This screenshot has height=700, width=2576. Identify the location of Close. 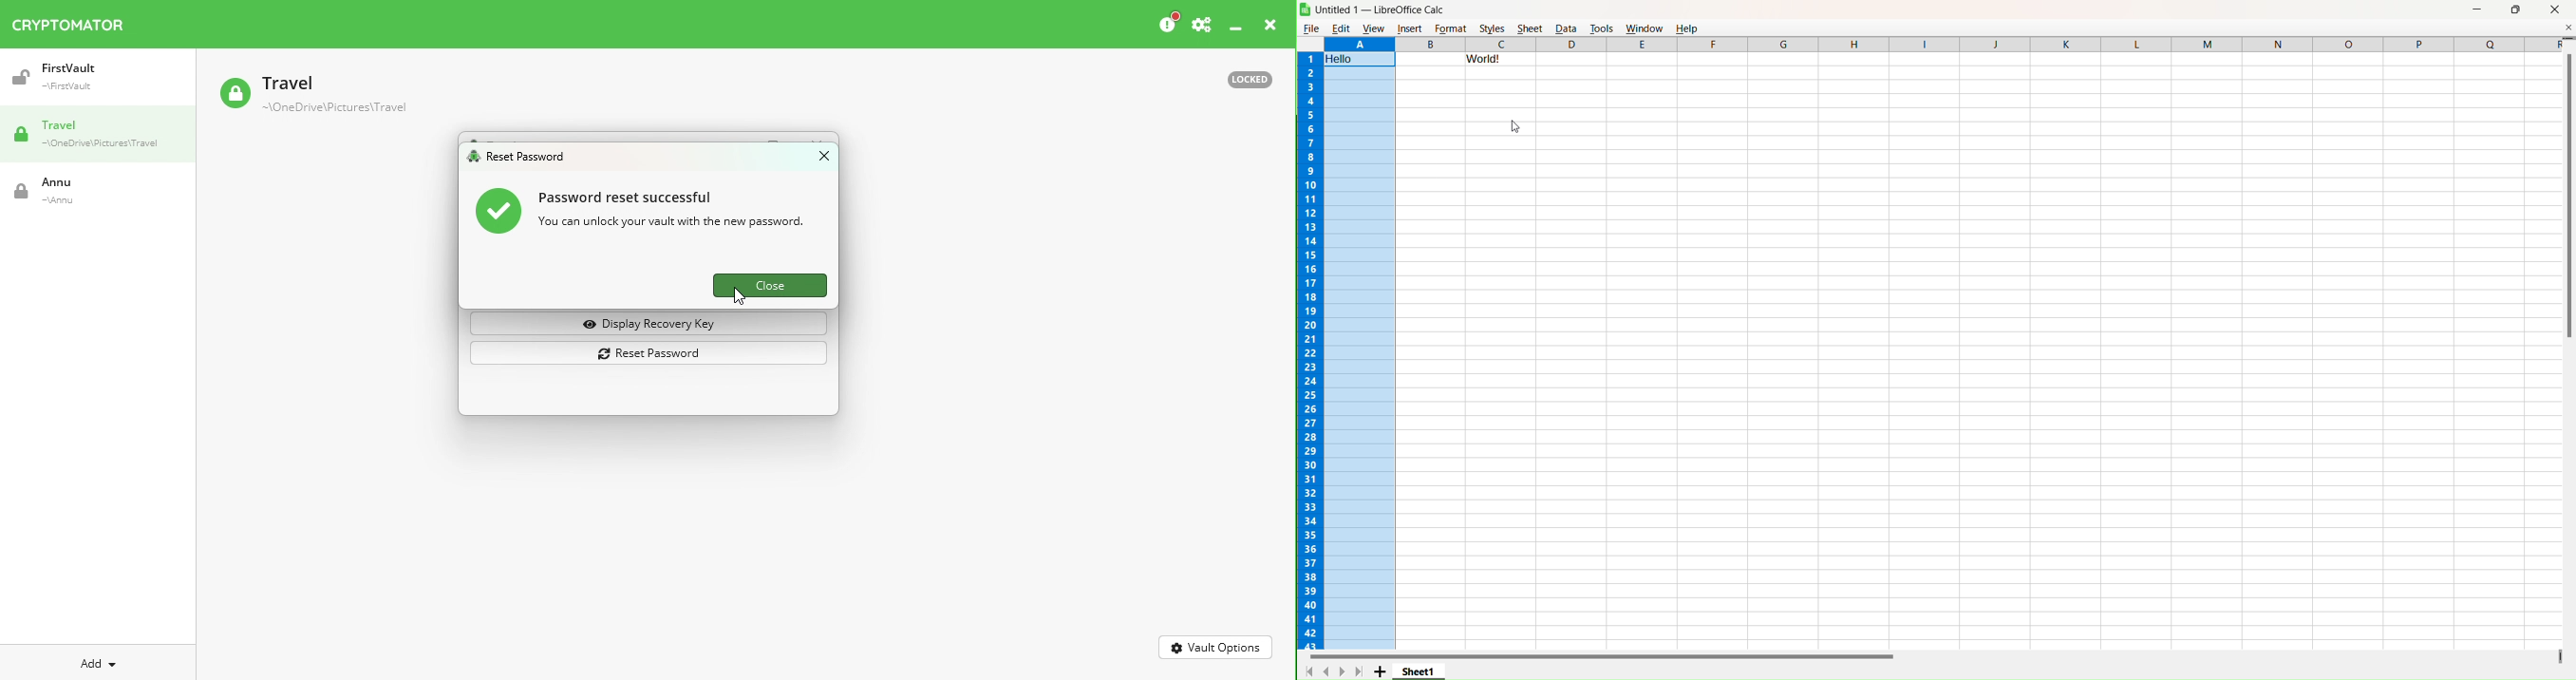
(766, 284).